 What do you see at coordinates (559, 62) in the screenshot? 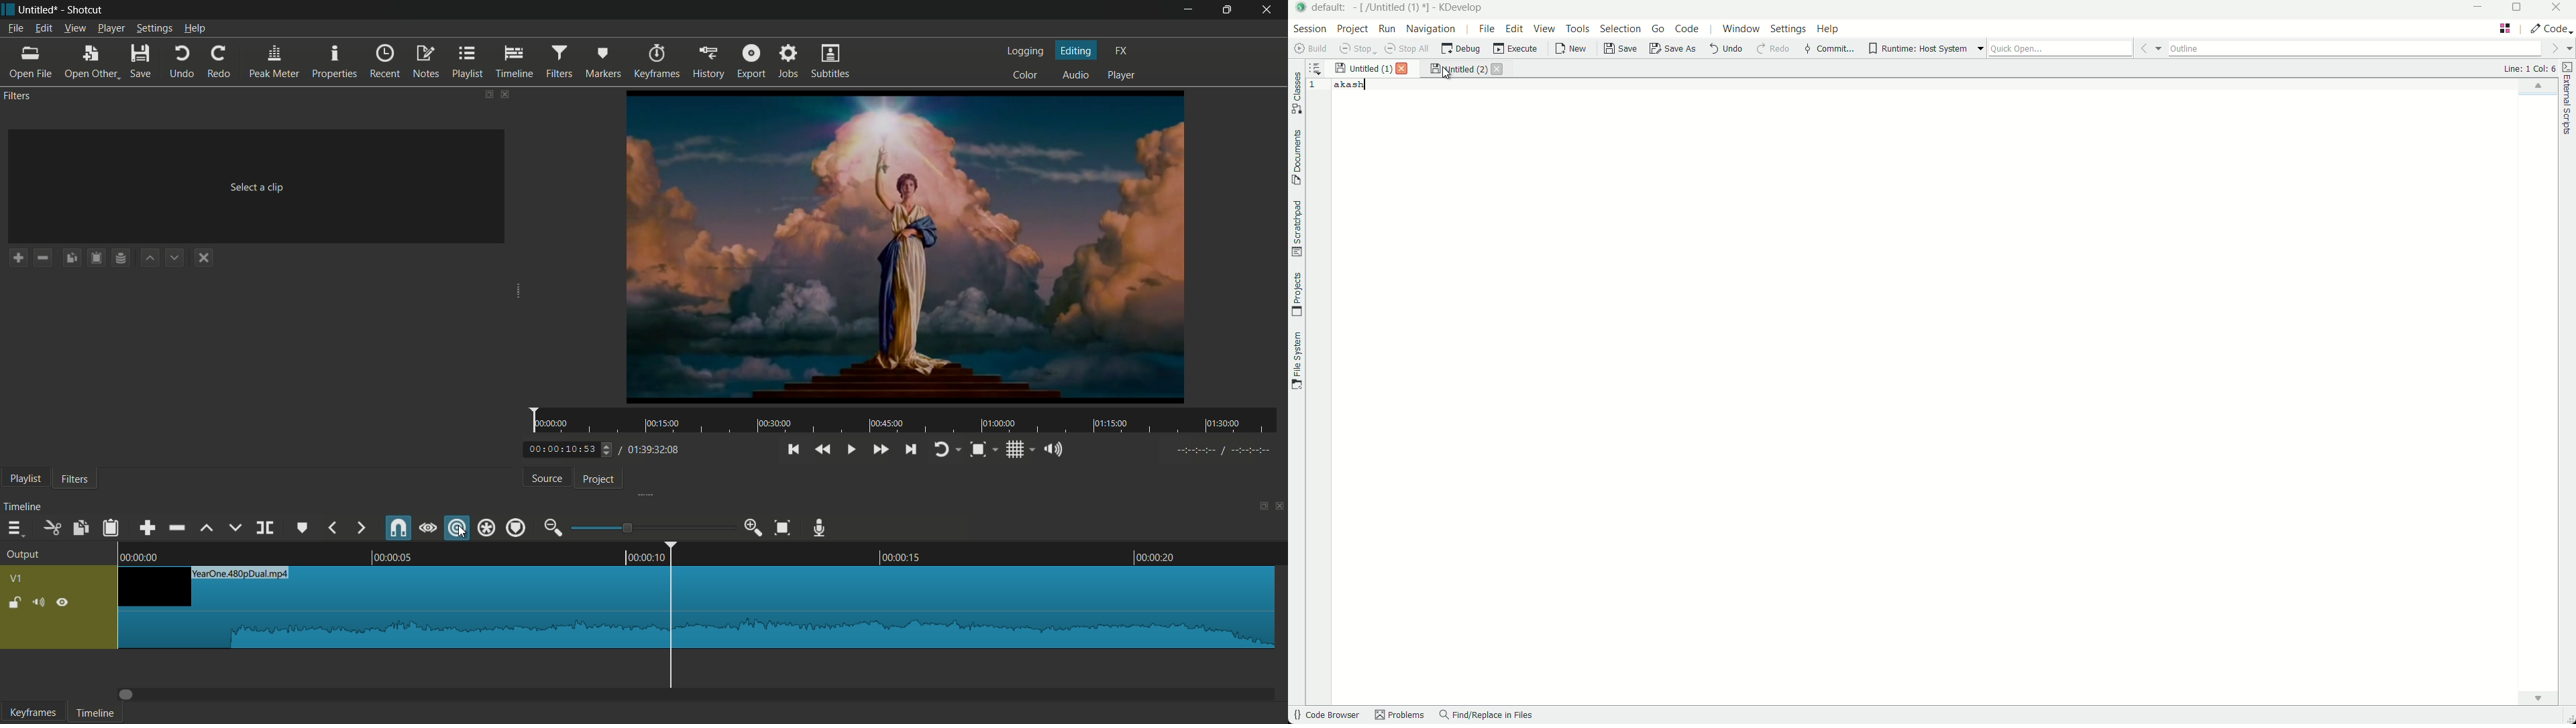
I see `filters` at bounding box center [559, 62].